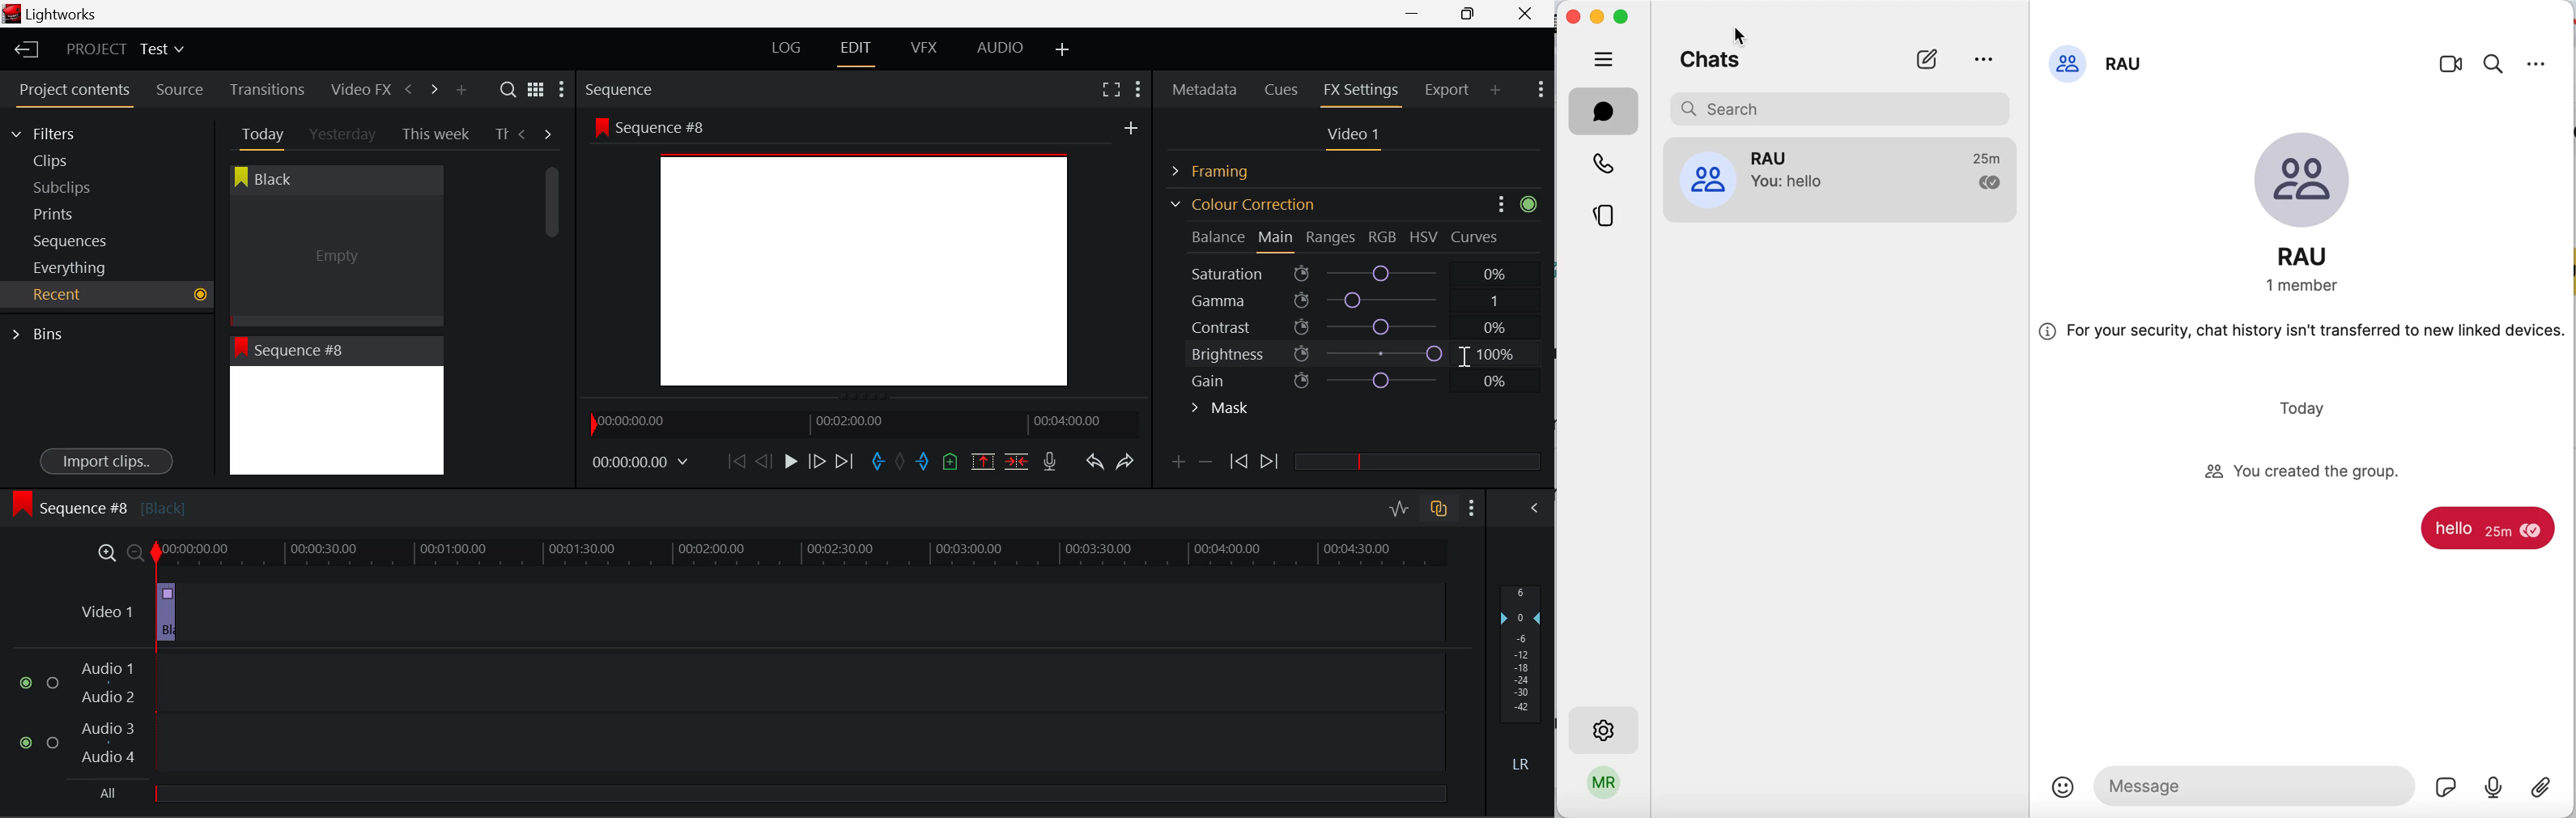  I want to click on Mark In, so click(879, 462).